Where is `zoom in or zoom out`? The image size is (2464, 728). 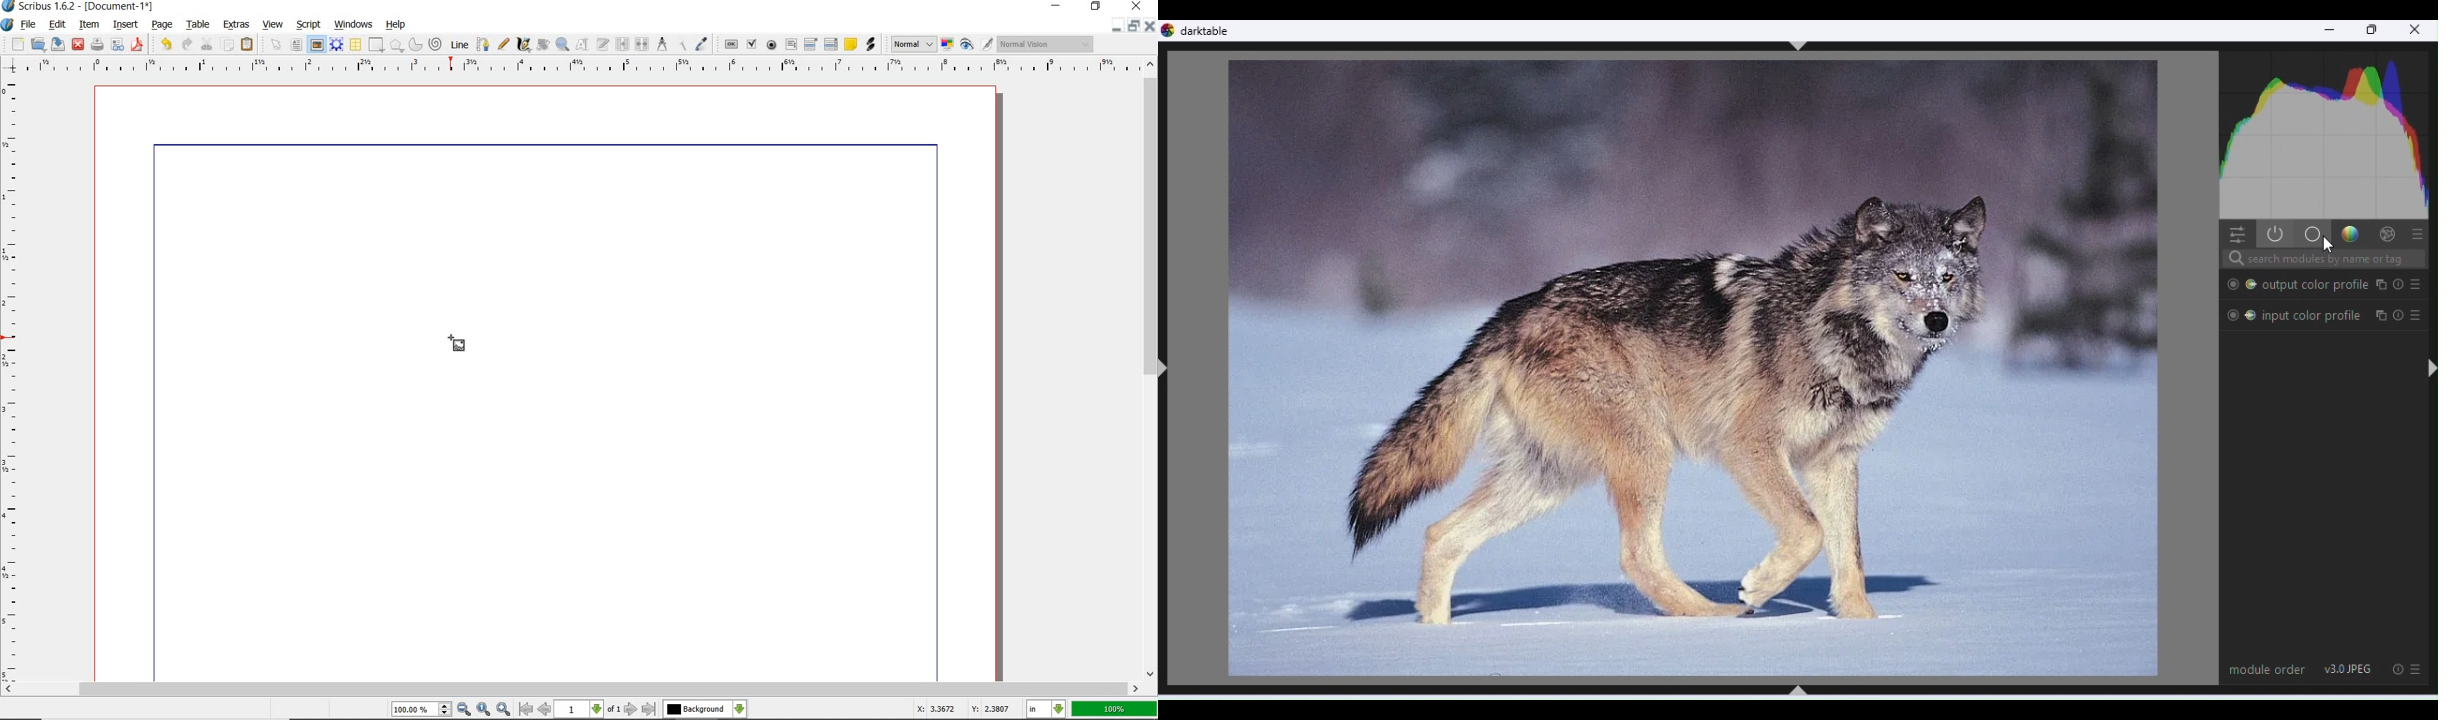 zoom in or zoom out is located at coordinates (563, 44).